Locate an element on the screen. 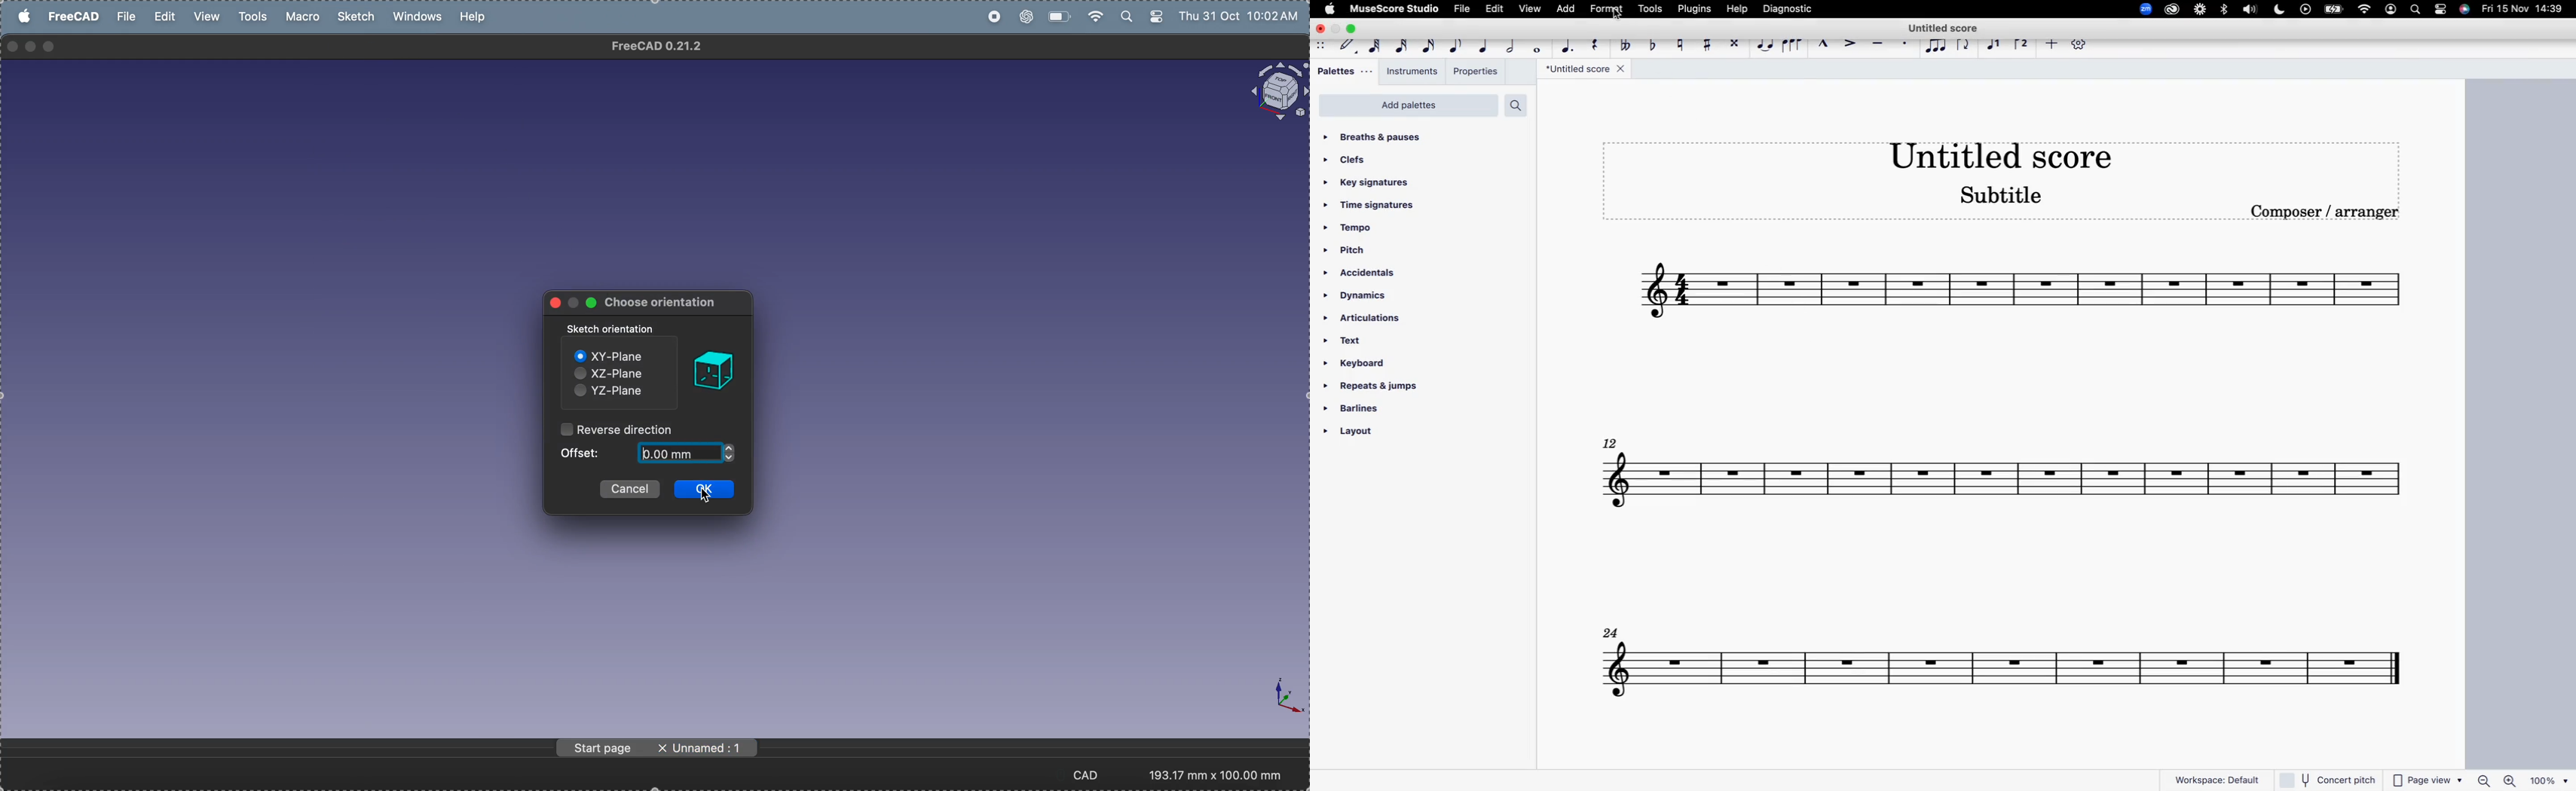  view is located at coordinates (205, 17).